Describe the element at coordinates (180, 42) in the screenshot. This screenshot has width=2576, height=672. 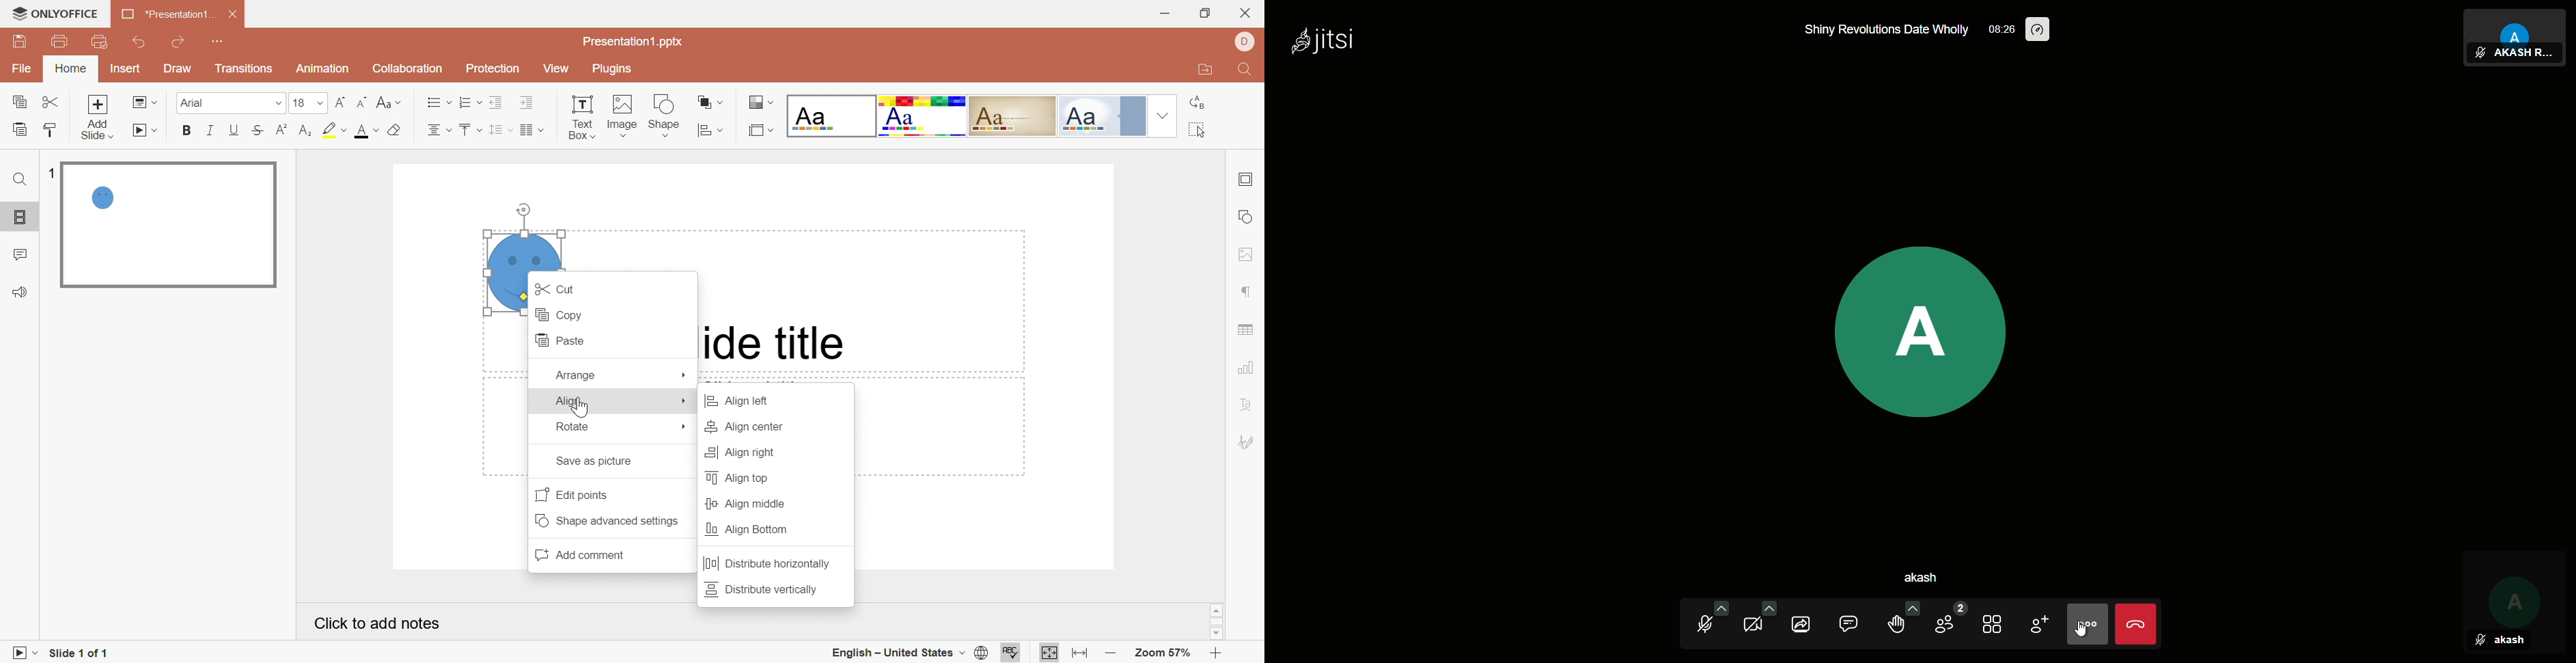
I see `Redo` at that location.